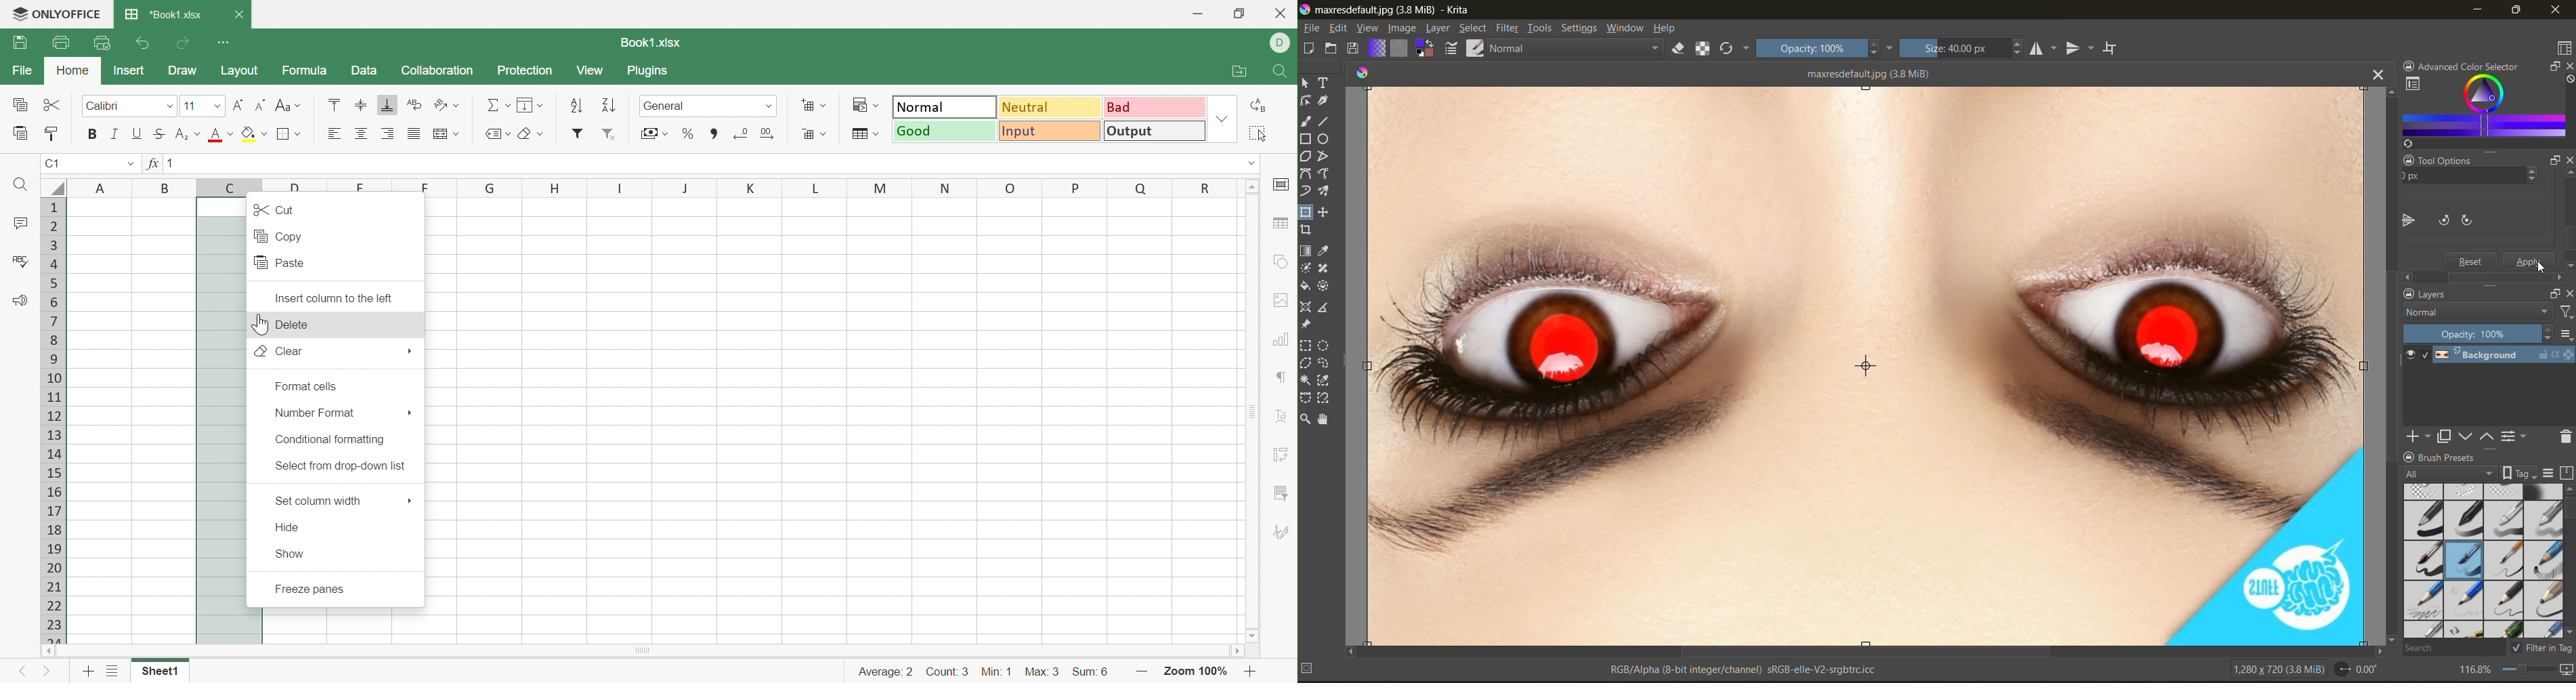  Describe the element at coordinates (649, 70) in the screenshot. I see `Plugins` at that location.